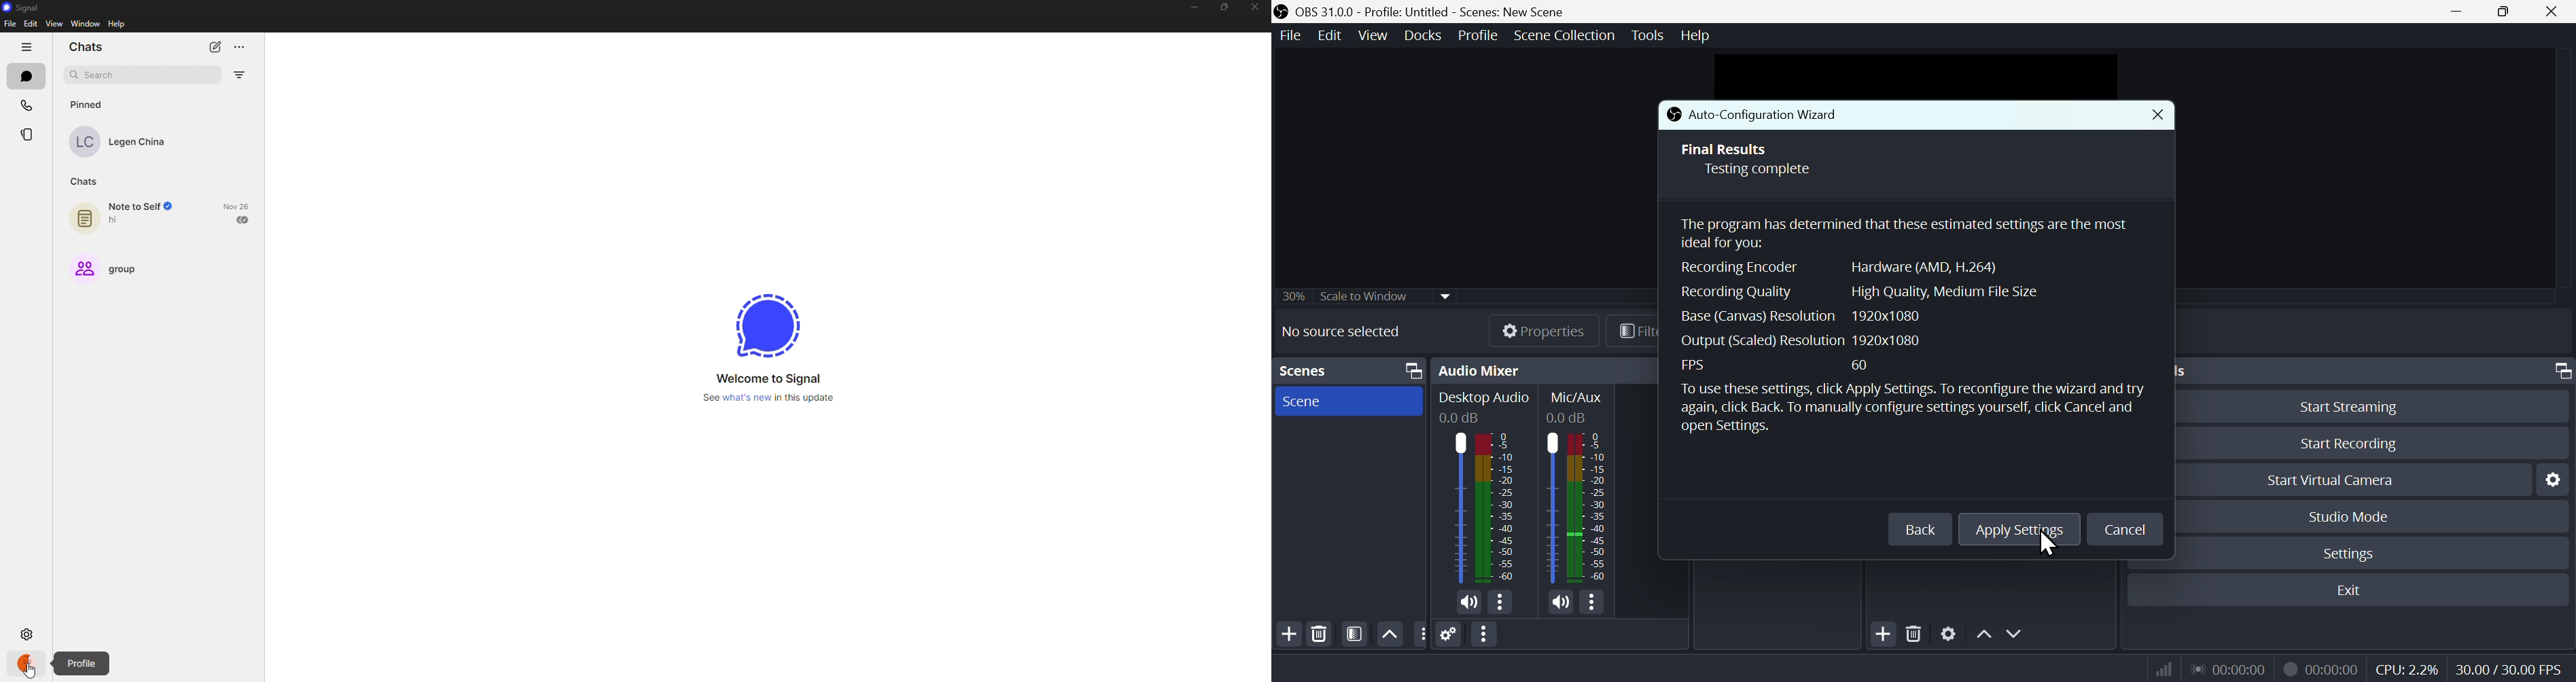  Describe the element at coordinates (1475, 35) in the screenshot. I see `Profile` at that location.